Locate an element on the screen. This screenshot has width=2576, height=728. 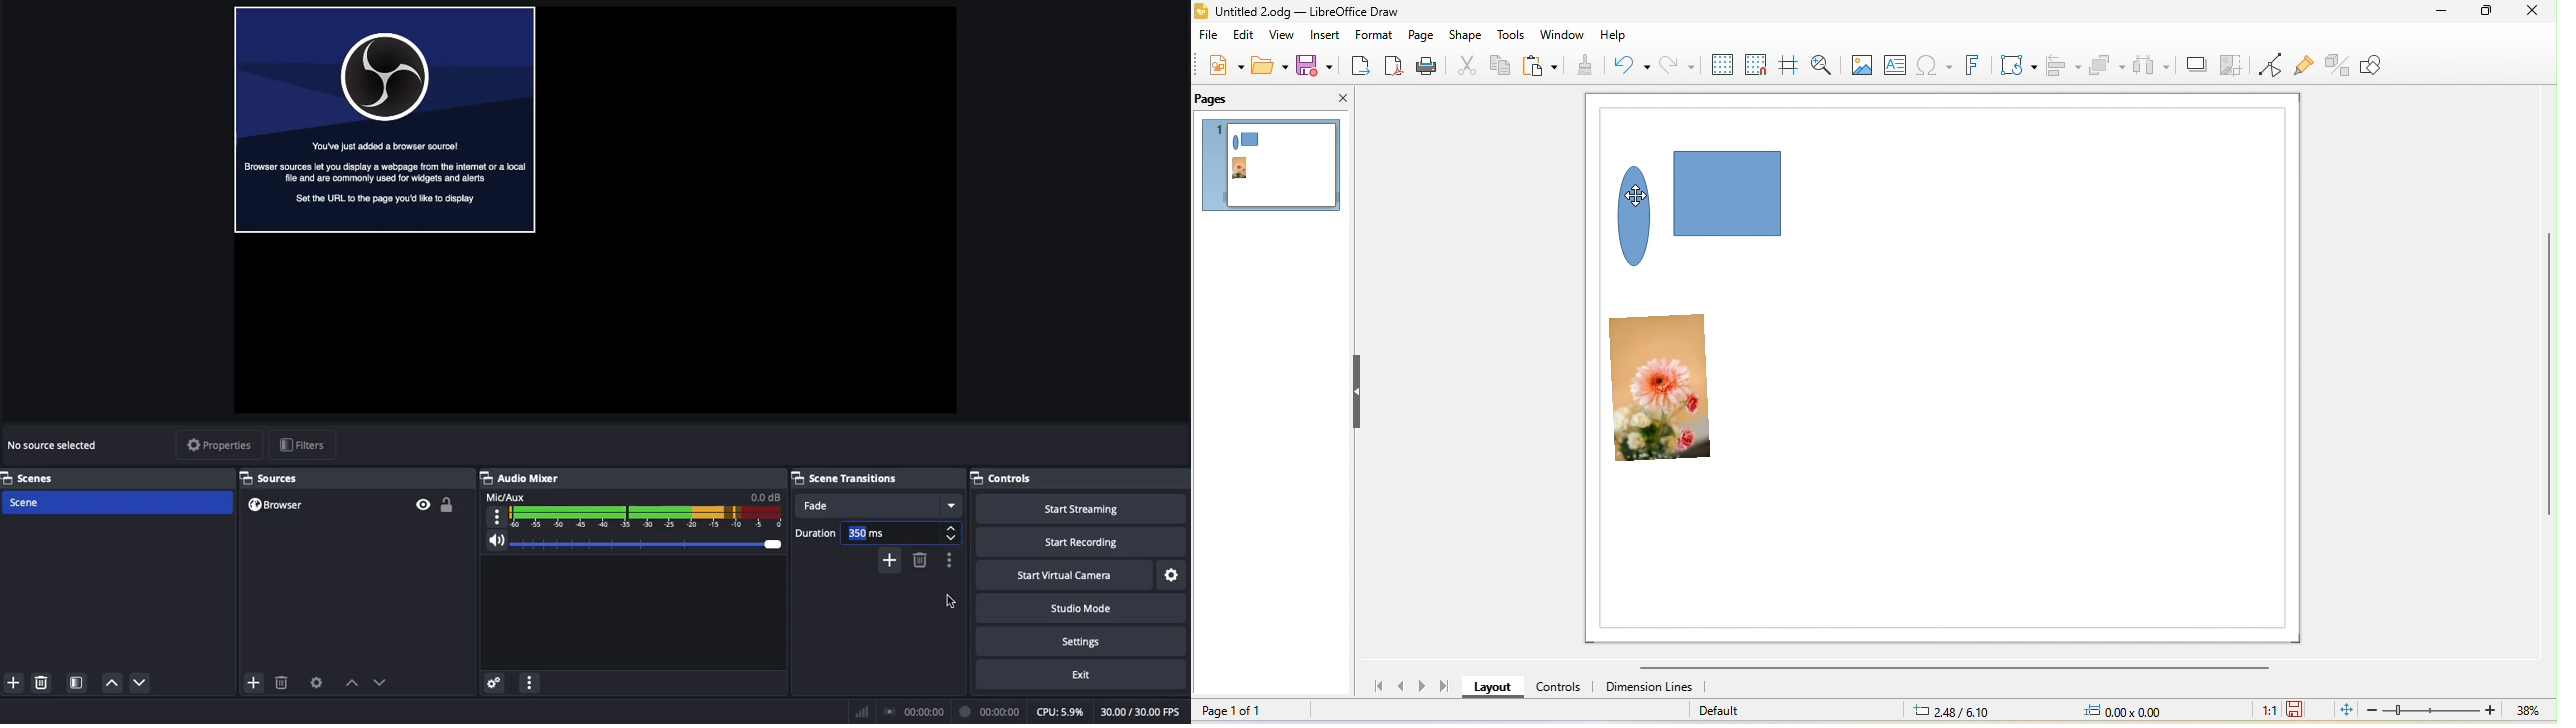
Exit is located at coordinates (1080, 674).